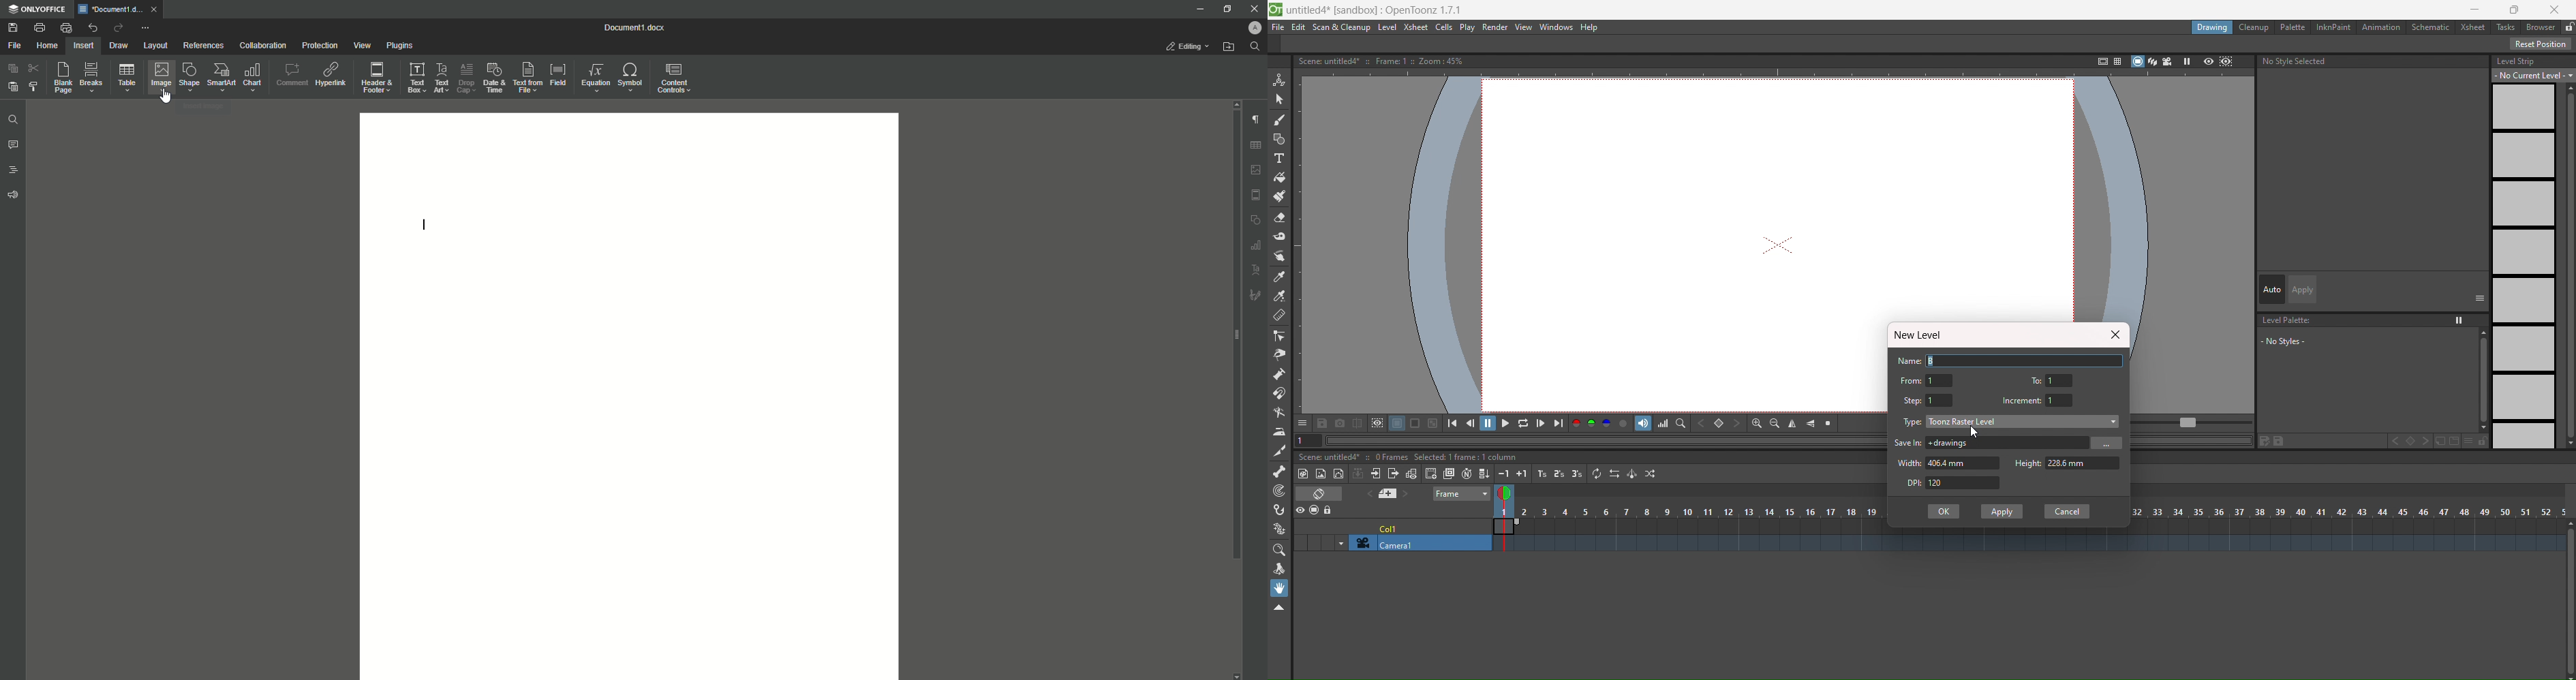 The image size is (2576, 700). Describe the element at coordinates (360, 46) in the screenshot. I see `View` at that location.